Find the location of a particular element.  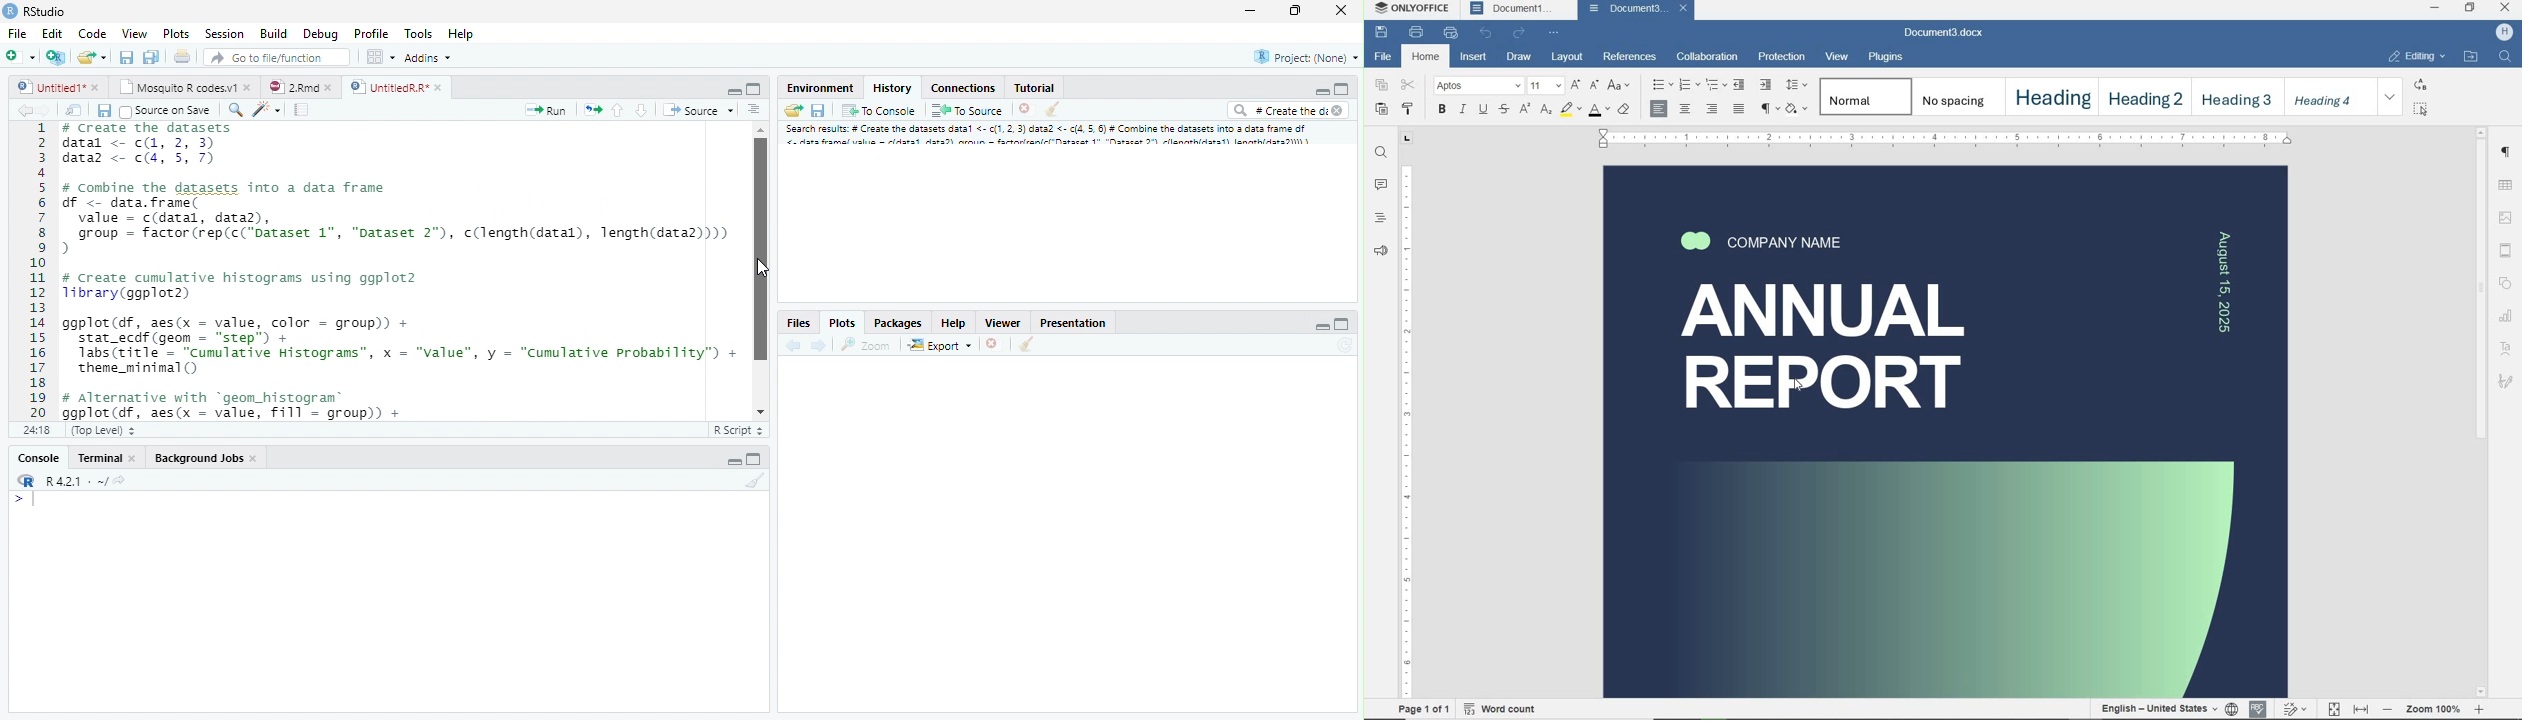

Background Jobs is located at coordinates (207, 458).